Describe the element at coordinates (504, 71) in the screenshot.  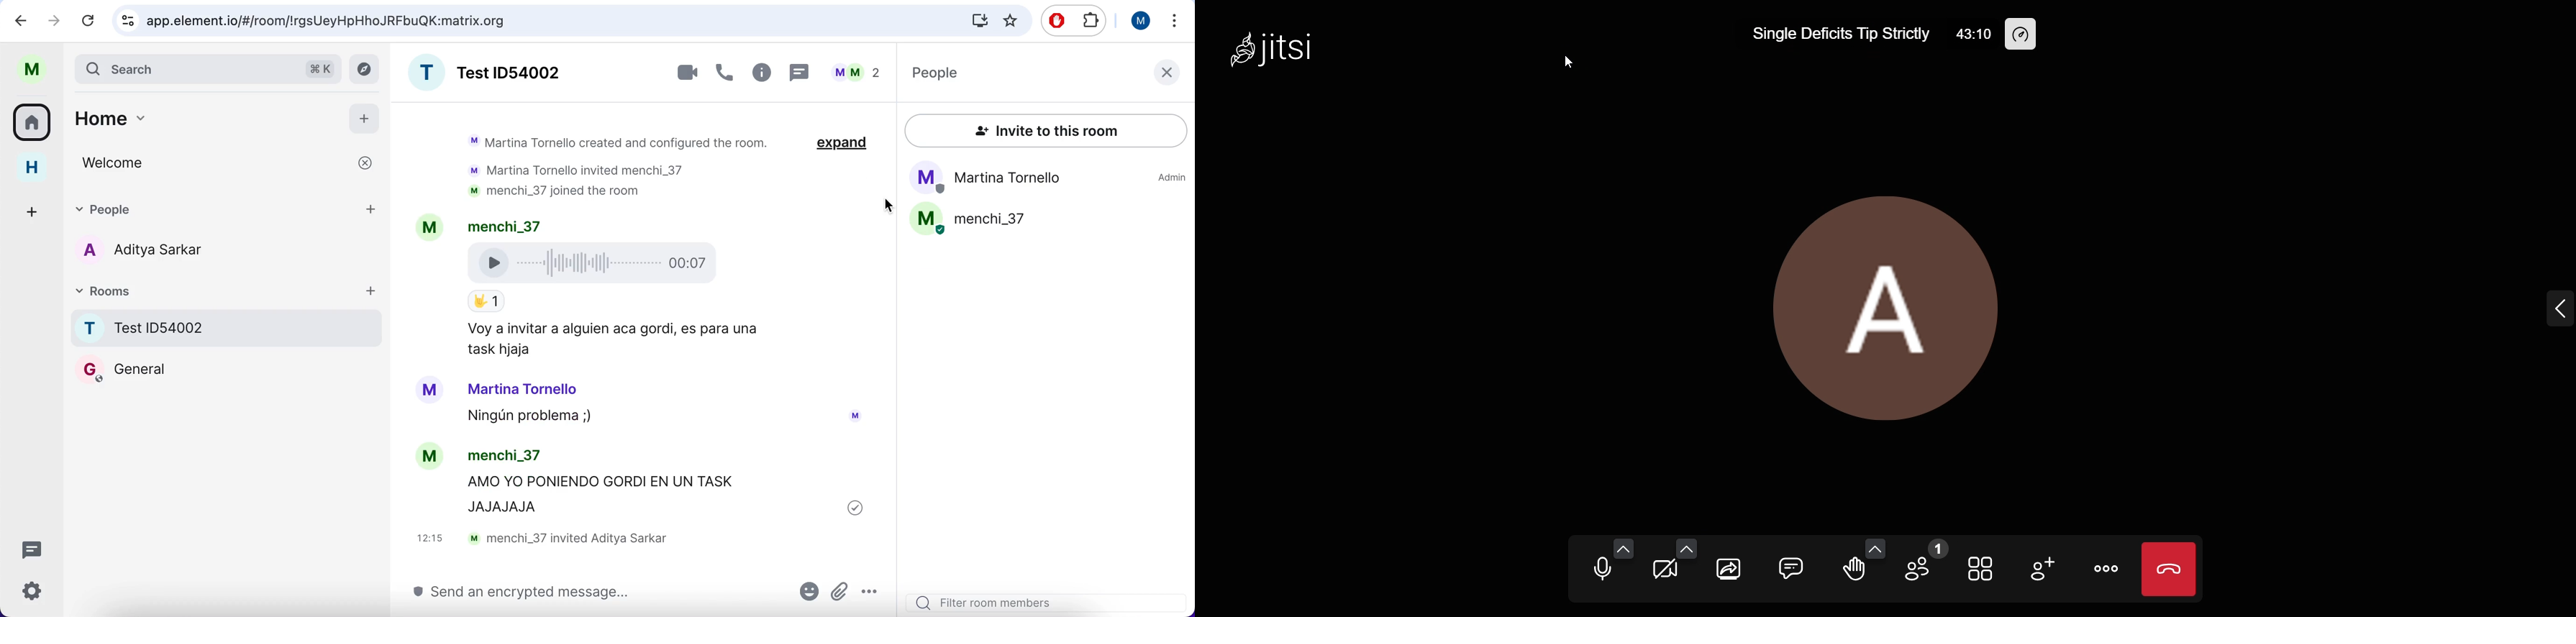
I see `room name` at that location.